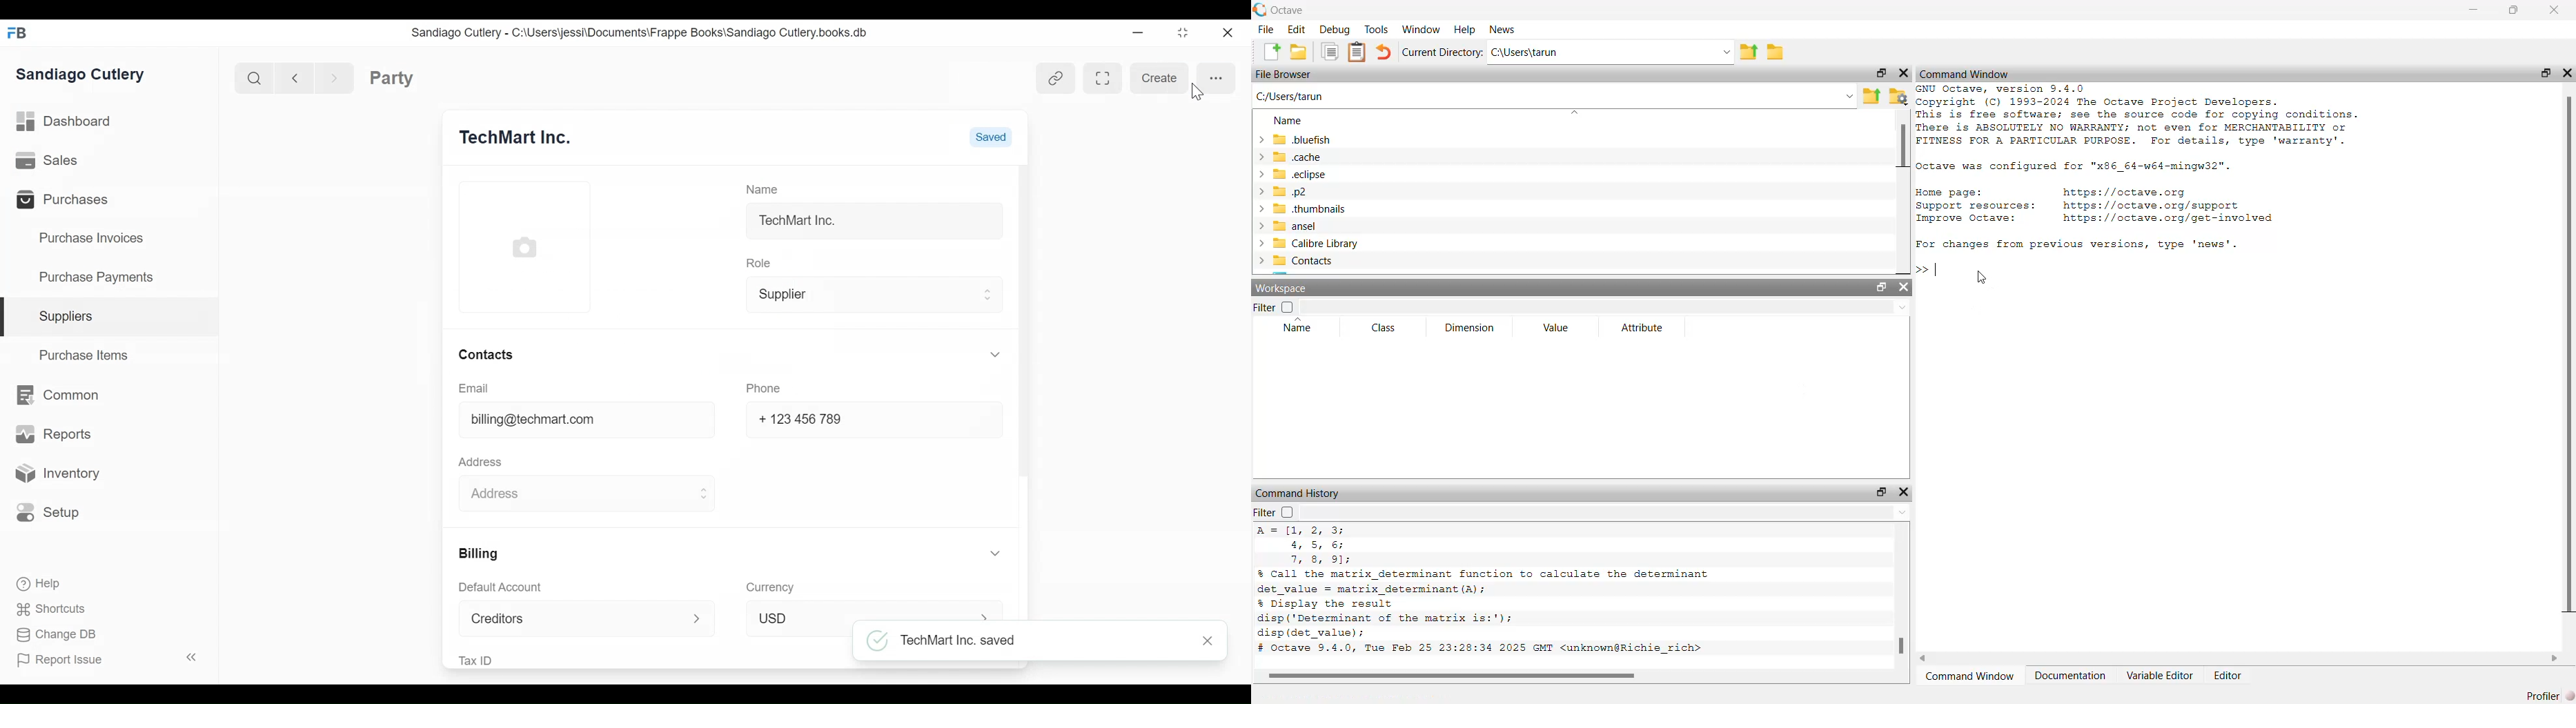  Describe the element at coordinates (1266, 30) in the screenshot. I see `file` at that location.